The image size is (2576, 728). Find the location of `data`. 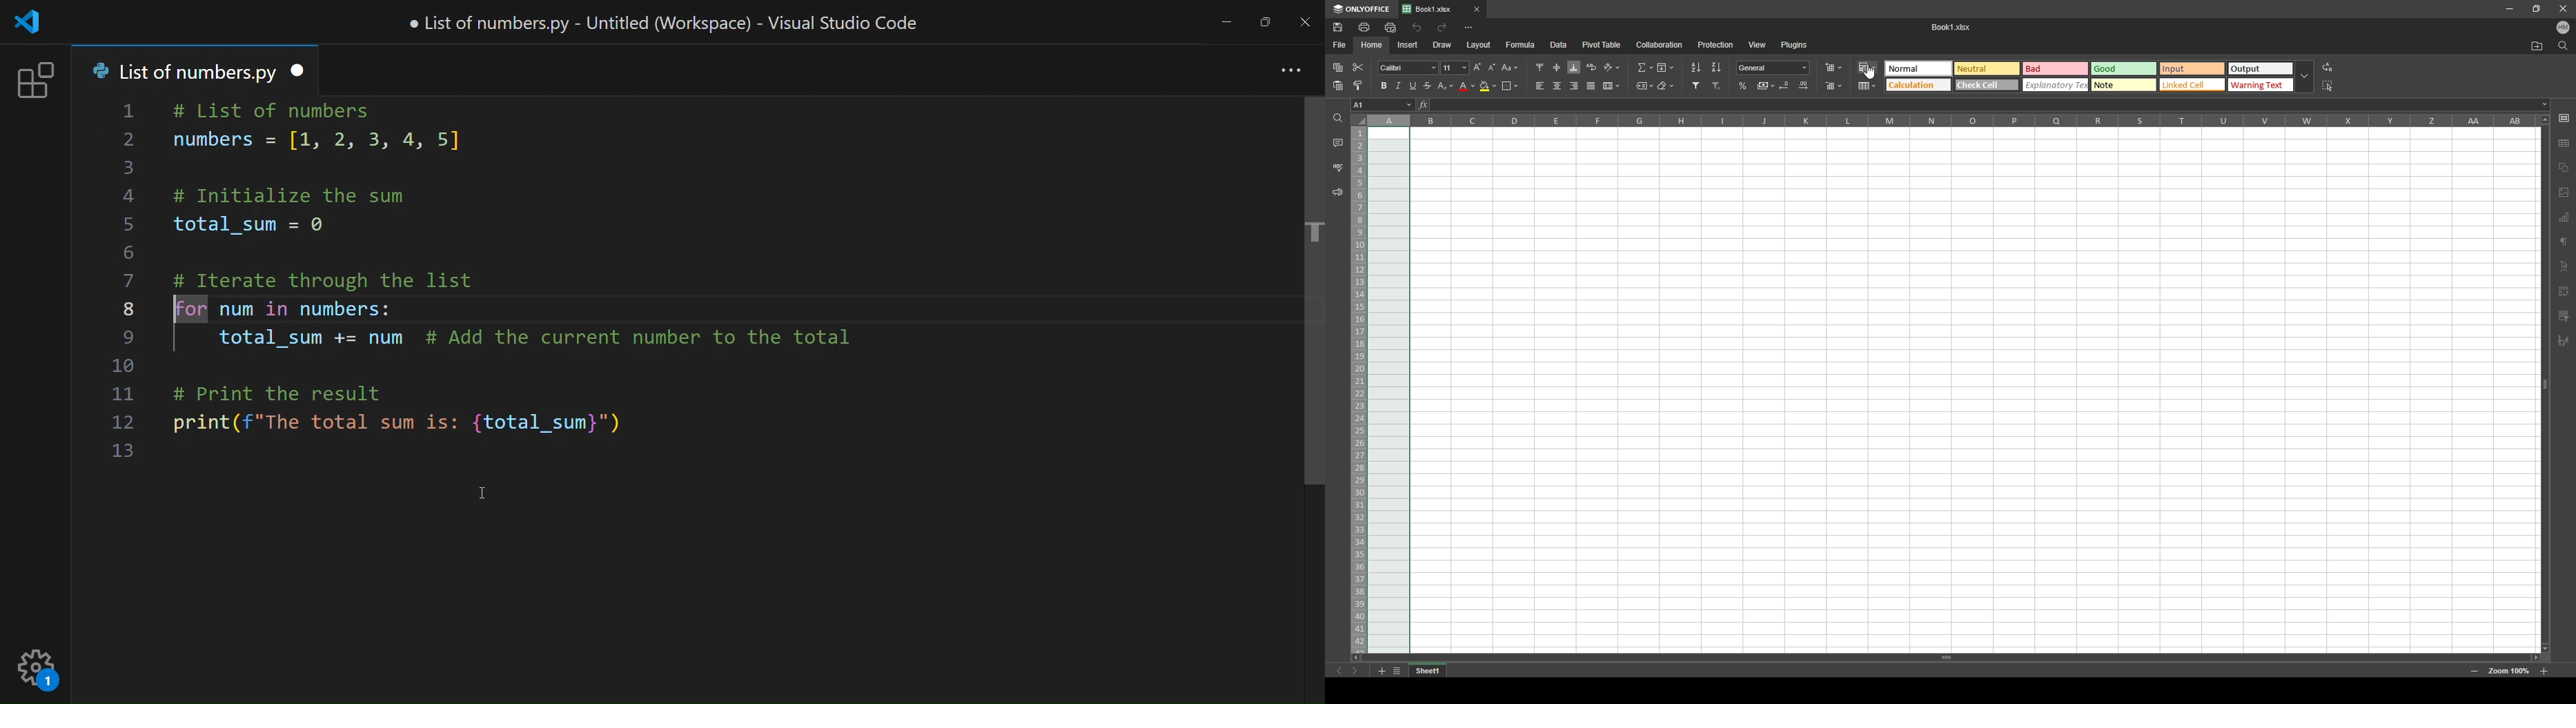

data is located at coordinates (1559, 44).